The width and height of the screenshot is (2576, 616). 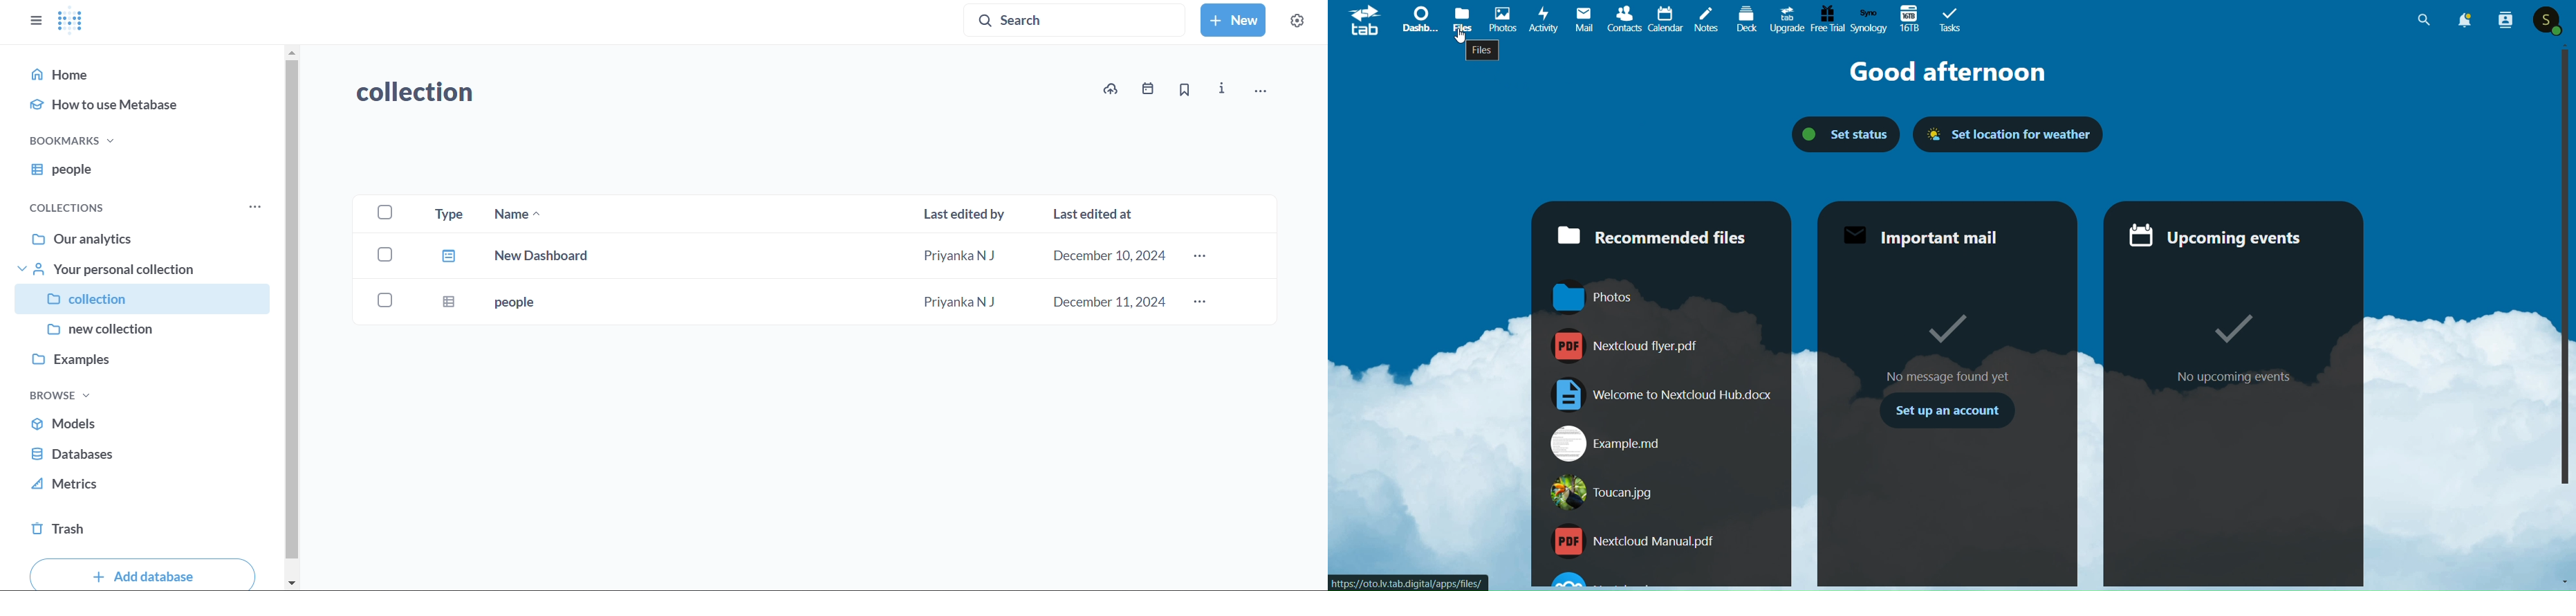 I want to click on https://oto.lv.tab.digital/apps/files/, so click(x=1407, y=583).